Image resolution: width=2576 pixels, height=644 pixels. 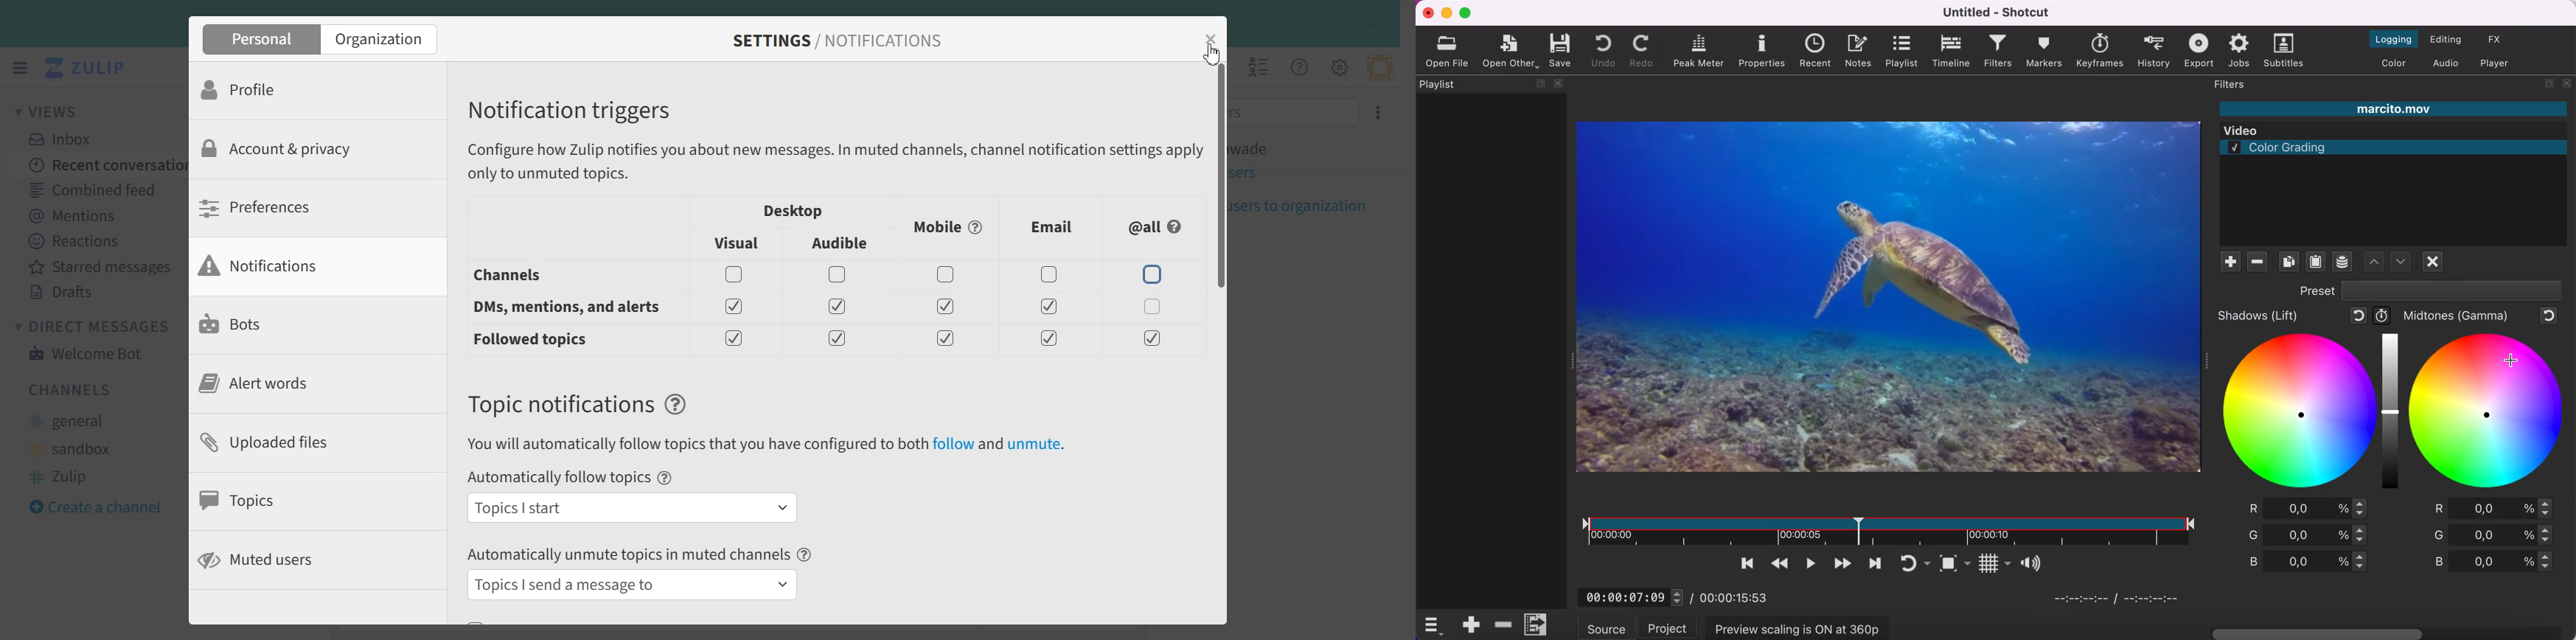 What do you see at coordinates (293, 560) in the screenshot?
I see `Muted users` at bounding box center [293, 560].